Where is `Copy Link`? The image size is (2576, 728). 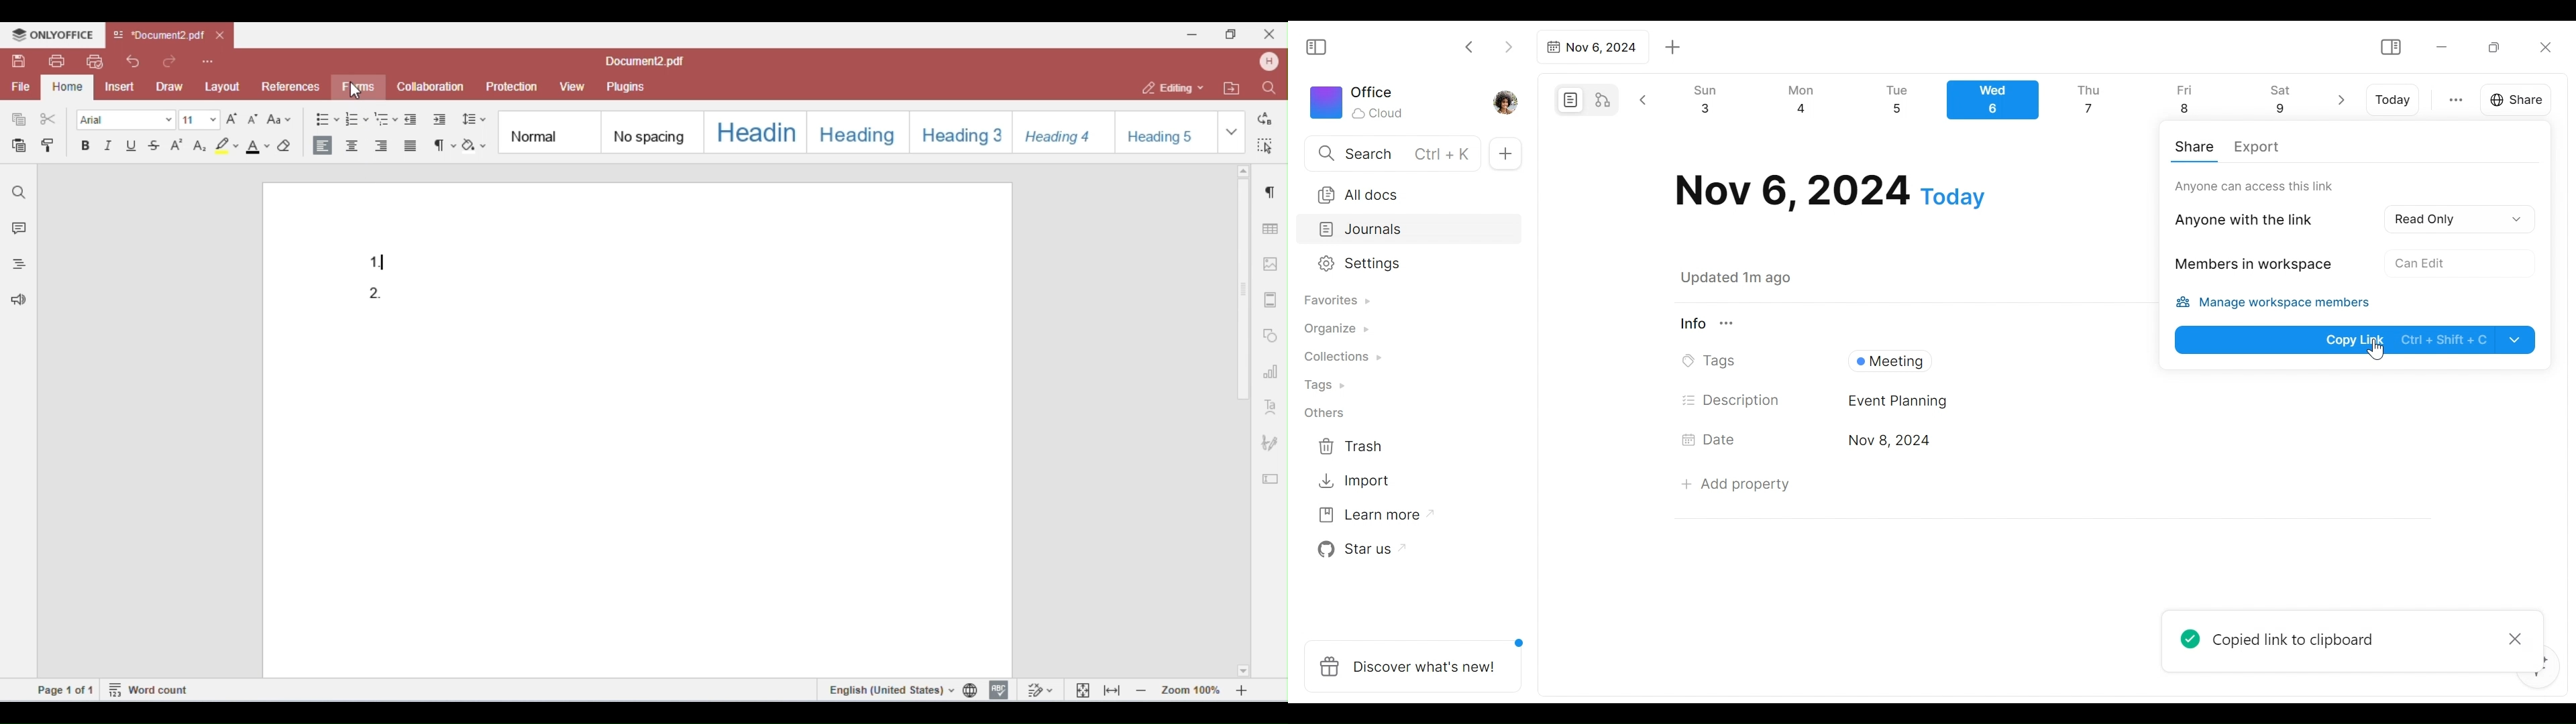 Copy Link is located at coordinates (2353, 339).